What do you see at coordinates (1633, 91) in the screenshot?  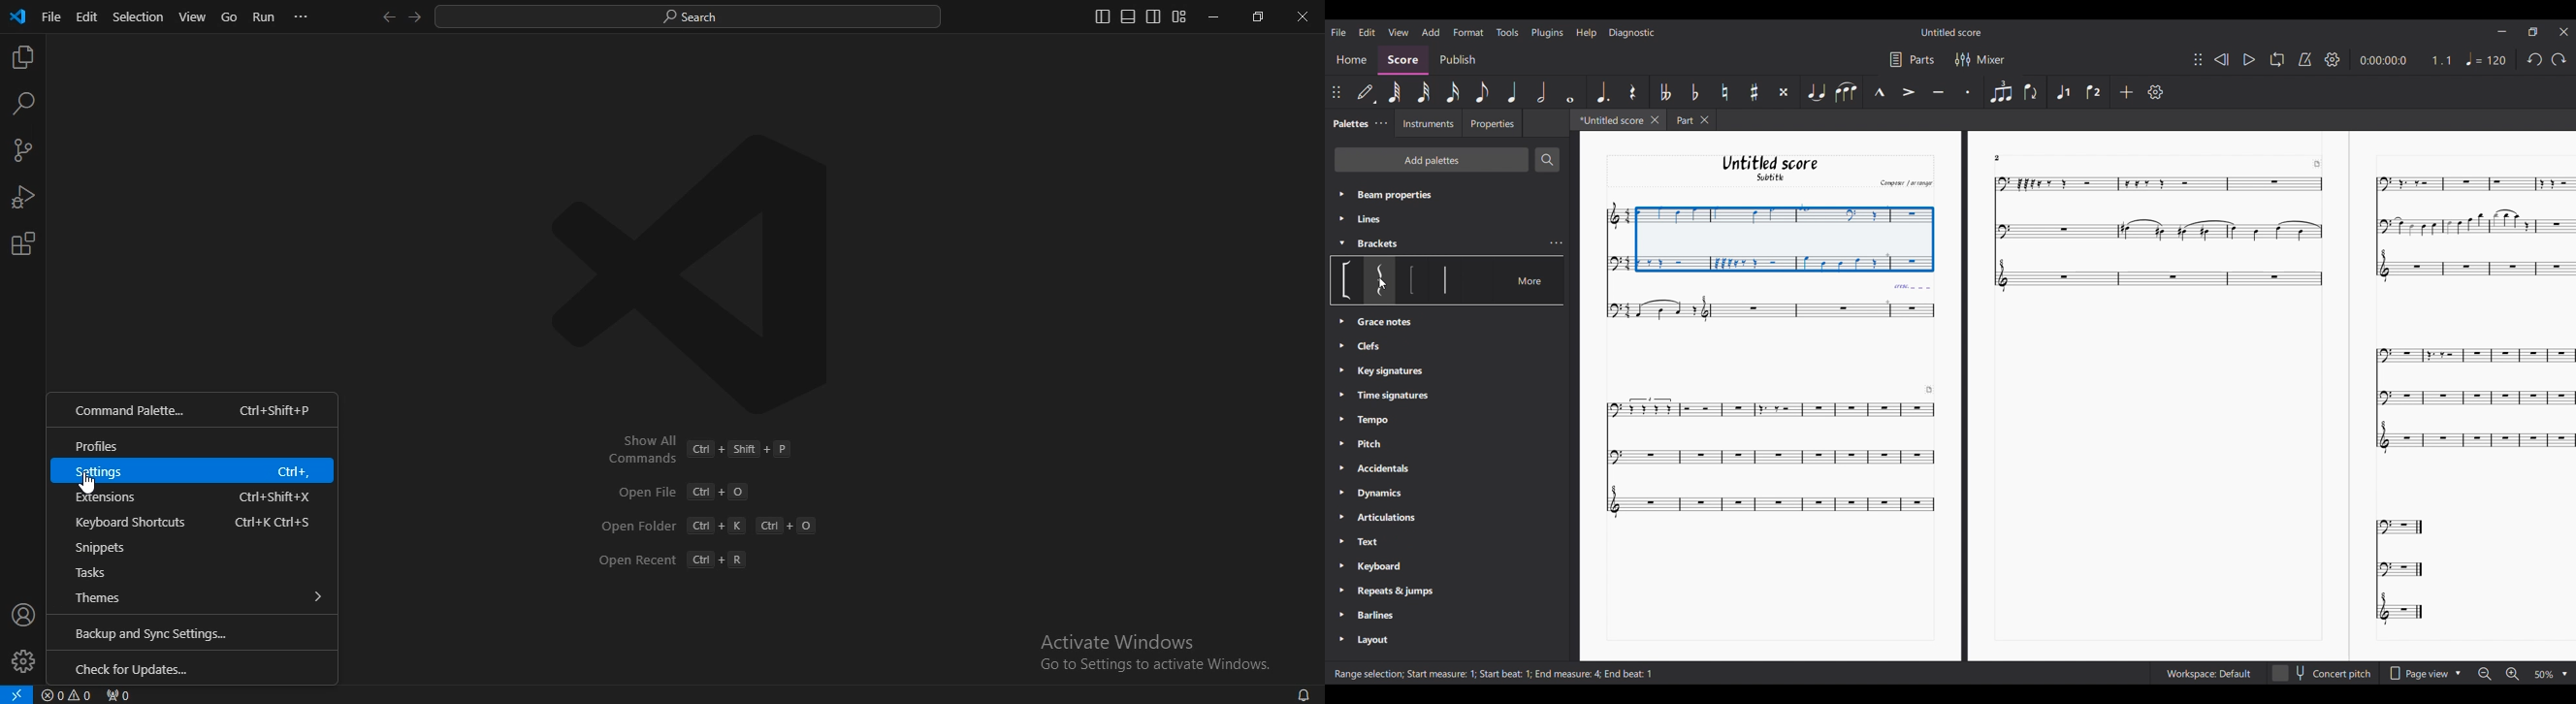 I see `Rest` at bounding box center [1633, 91].